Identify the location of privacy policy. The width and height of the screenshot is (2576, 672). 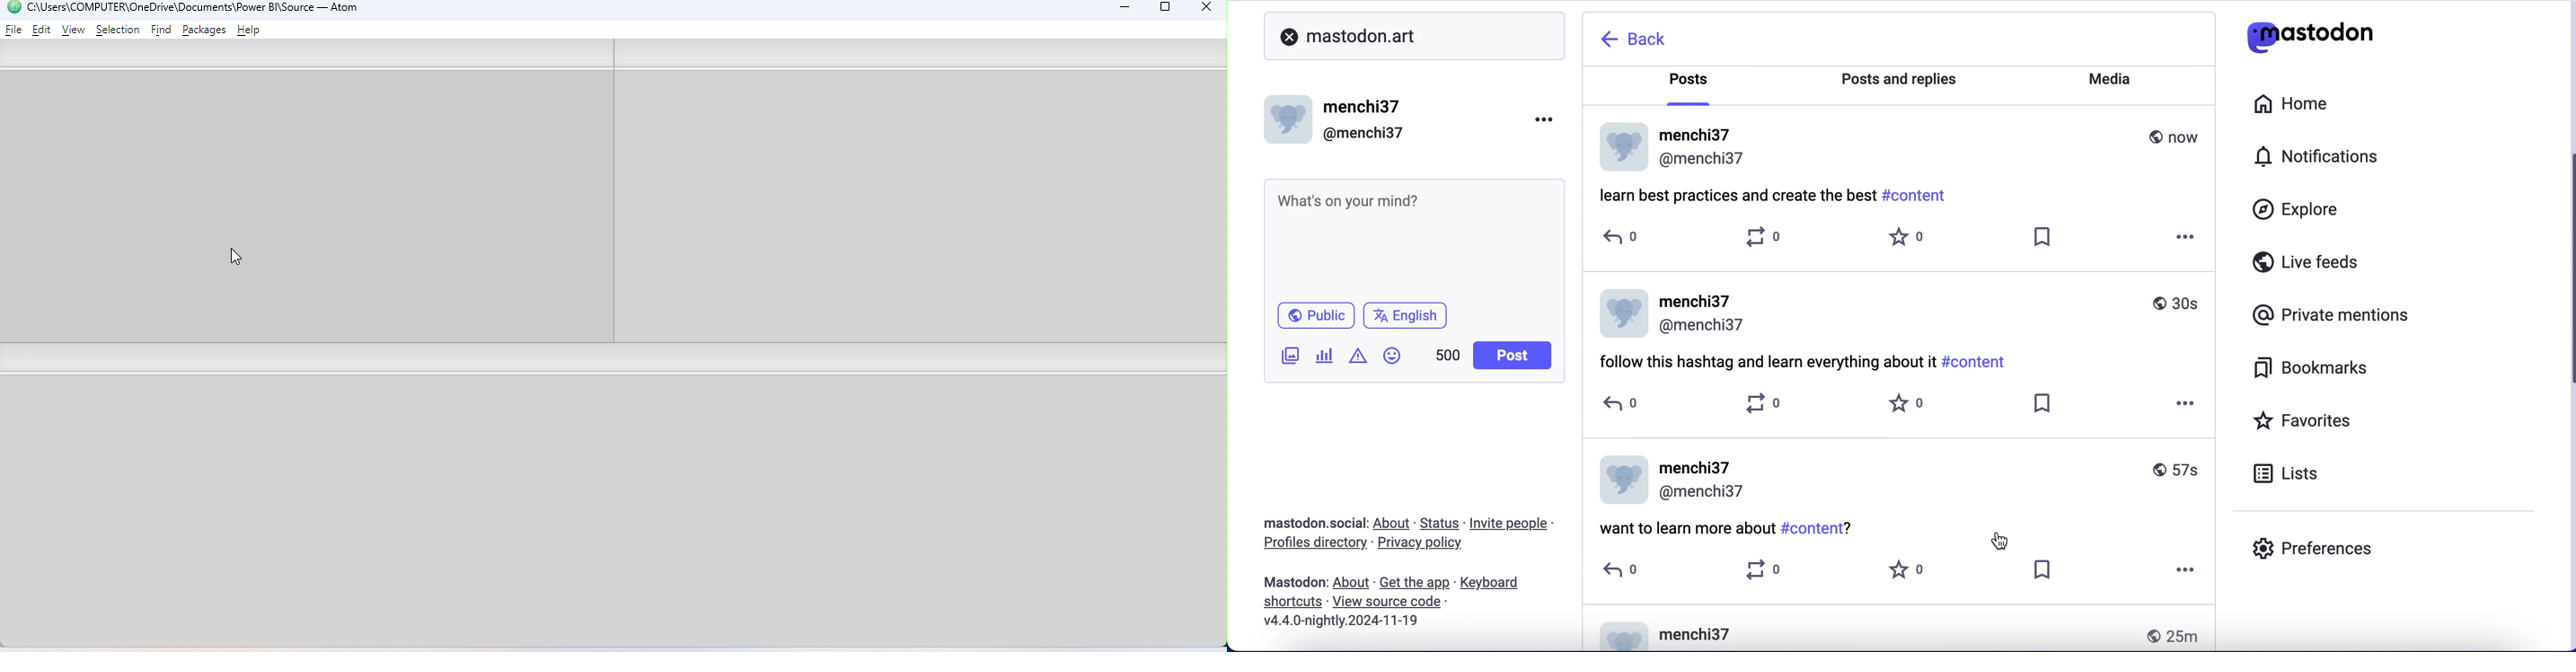
(1425, 545).